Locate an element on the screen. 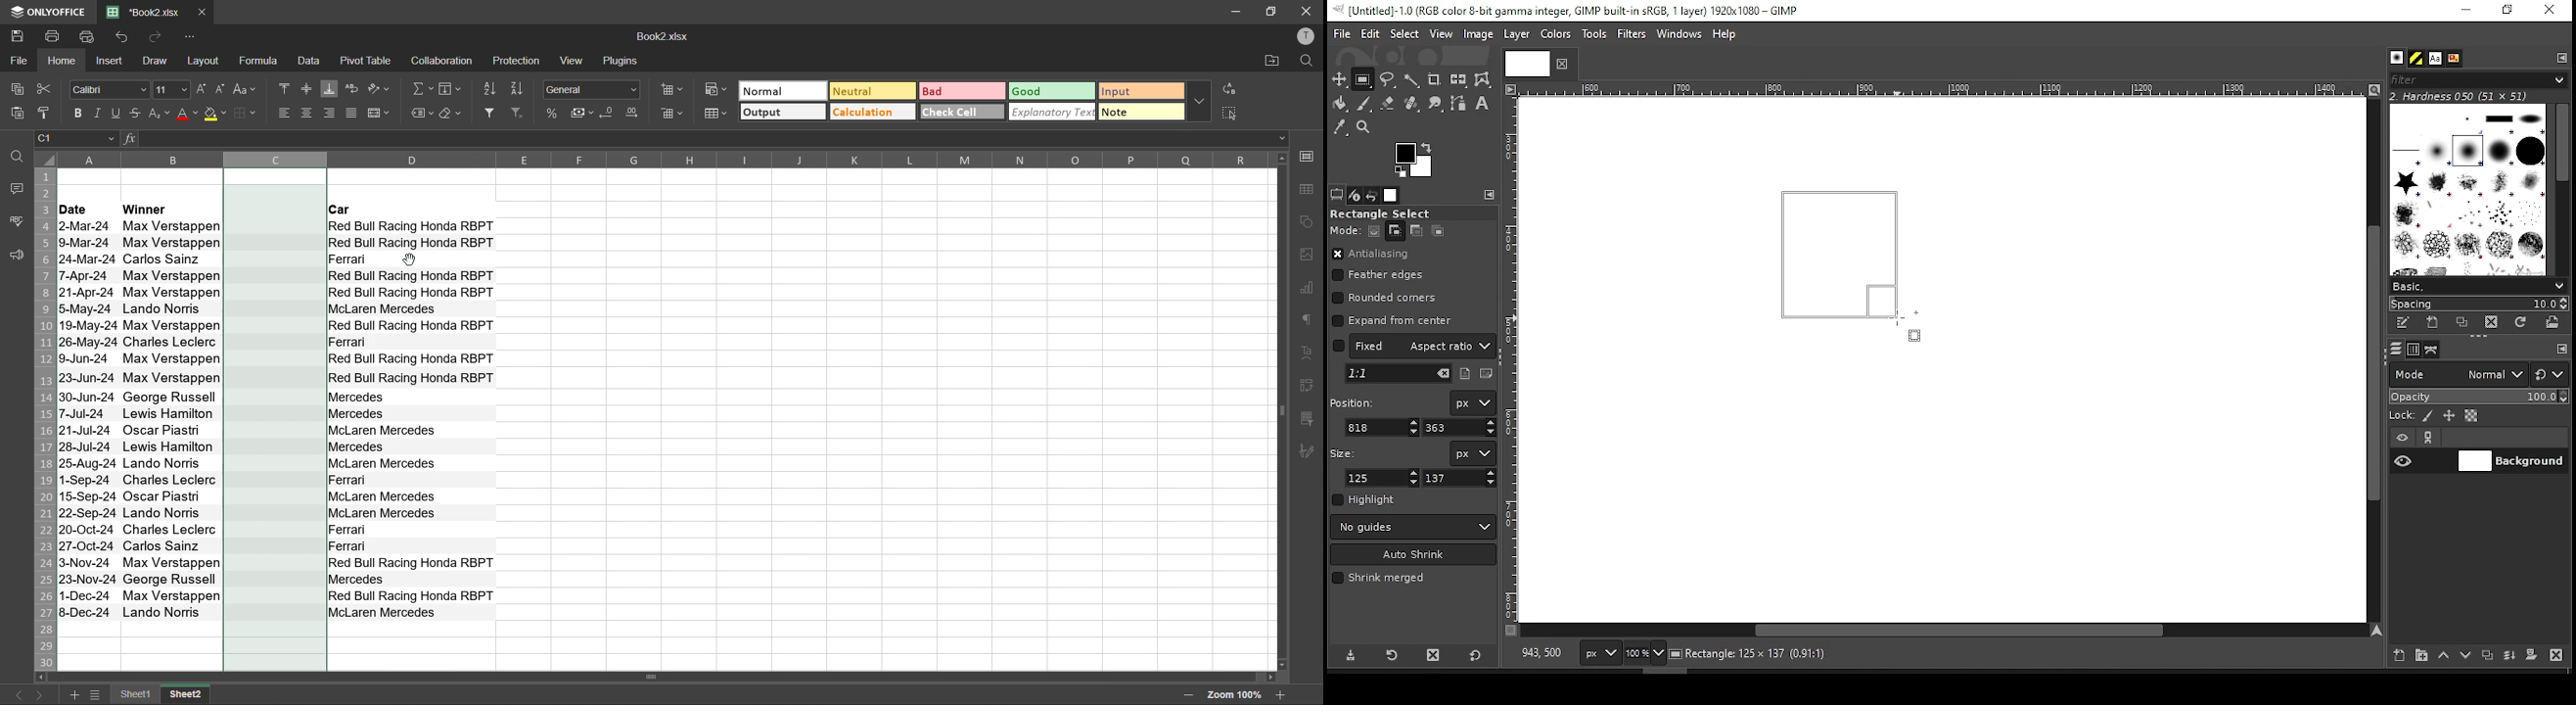 The image size is (2576, 728). merge and center is located at coordinates (382, 113).